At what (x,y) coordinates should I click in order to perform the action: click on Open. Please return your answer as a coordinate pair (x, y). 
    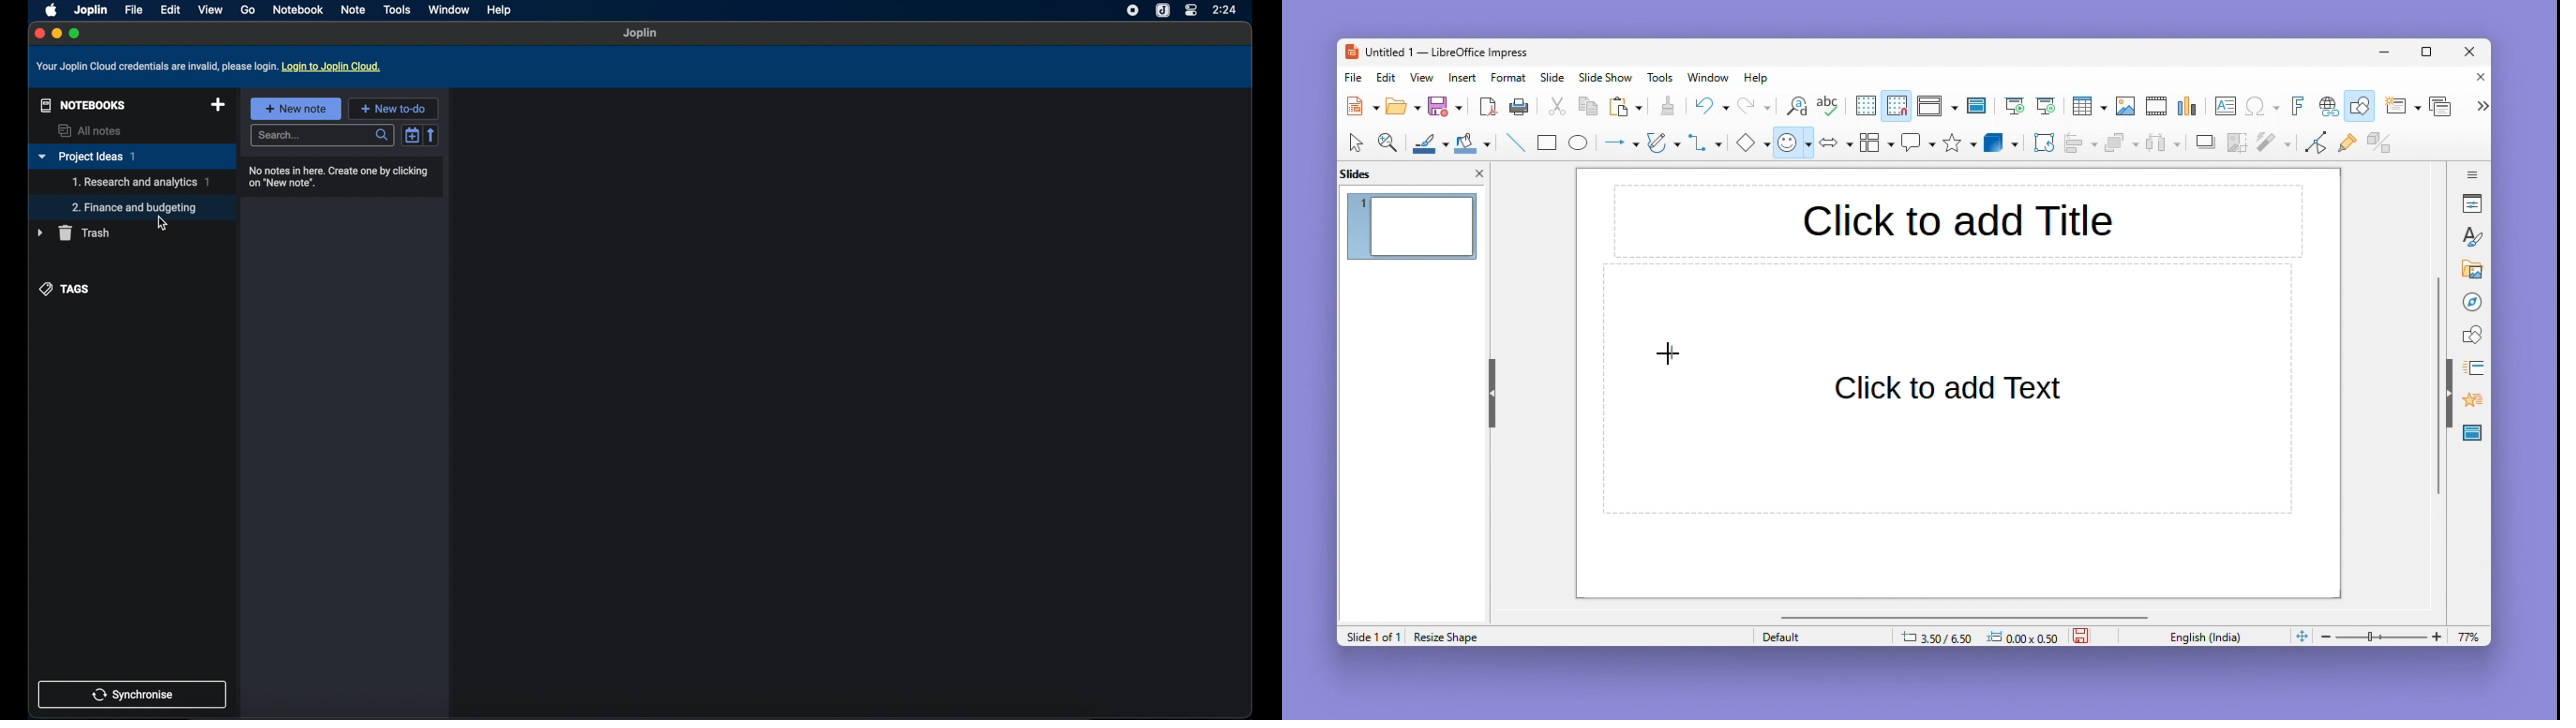
    Looking at the image, I should click on (1403, 107).